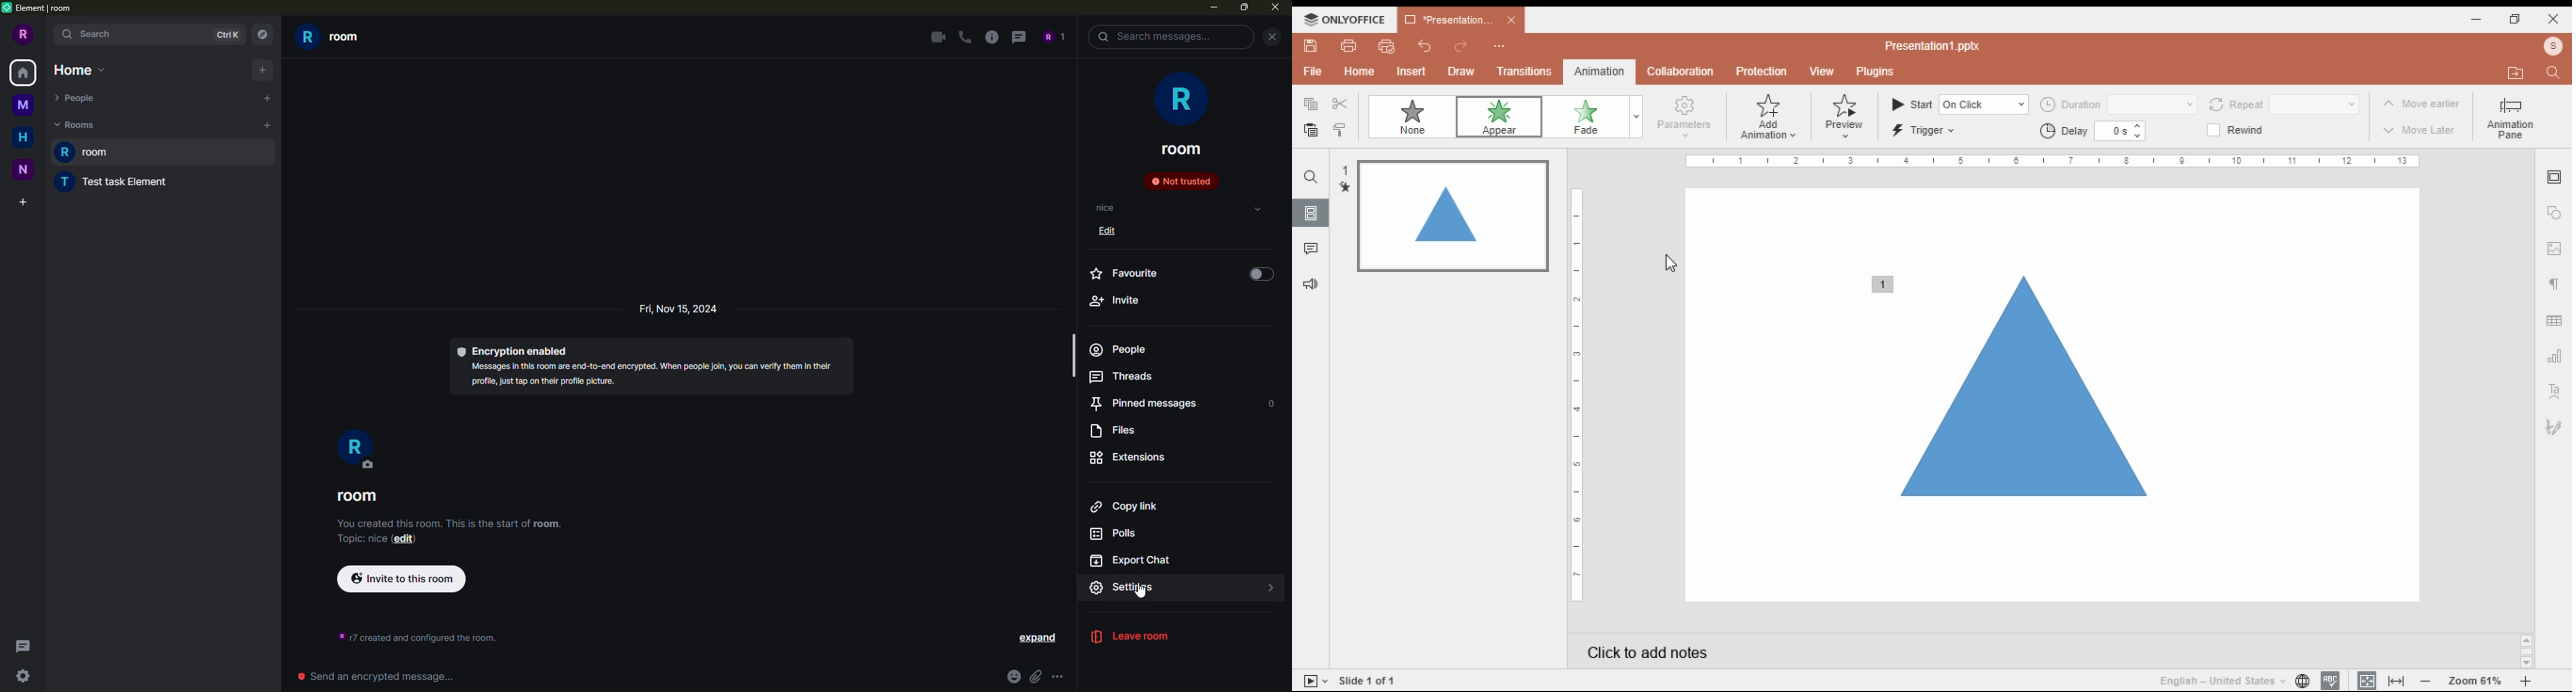 Image resolution: width=2576 pixels, height=700 pixels. I want to click on animations, so click(1599, 72).